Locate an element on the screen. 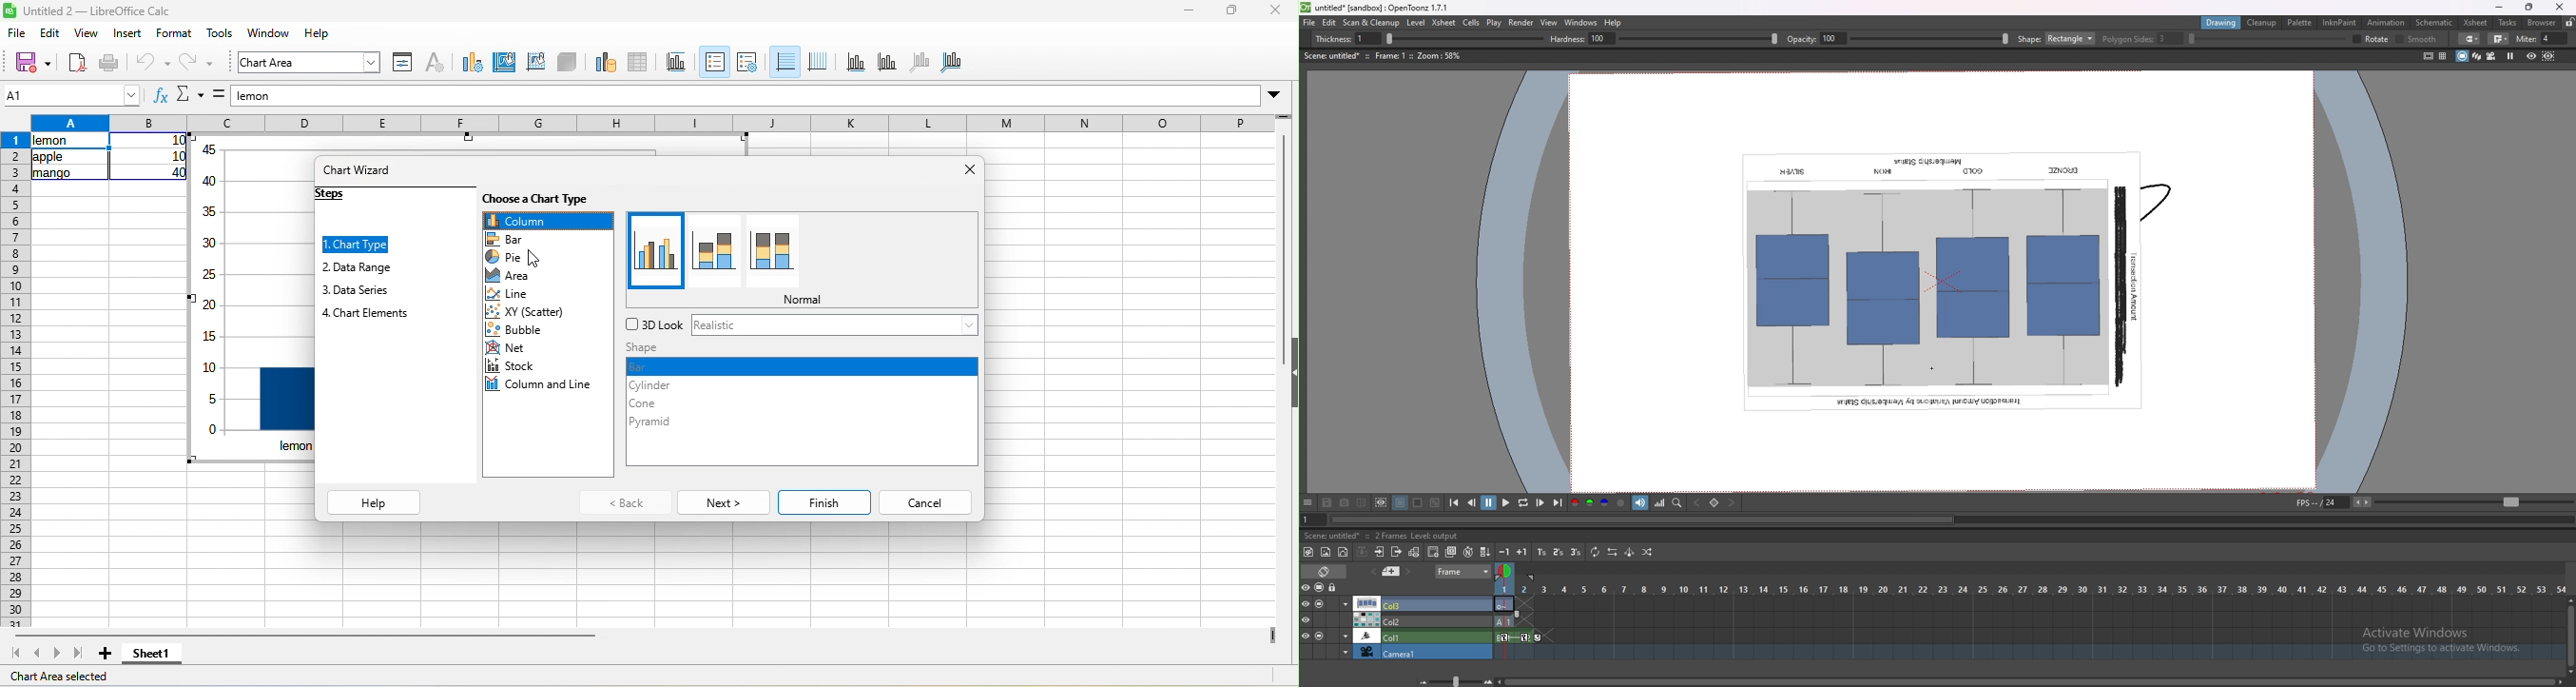  pyramid is located at coordinates (656, 423).